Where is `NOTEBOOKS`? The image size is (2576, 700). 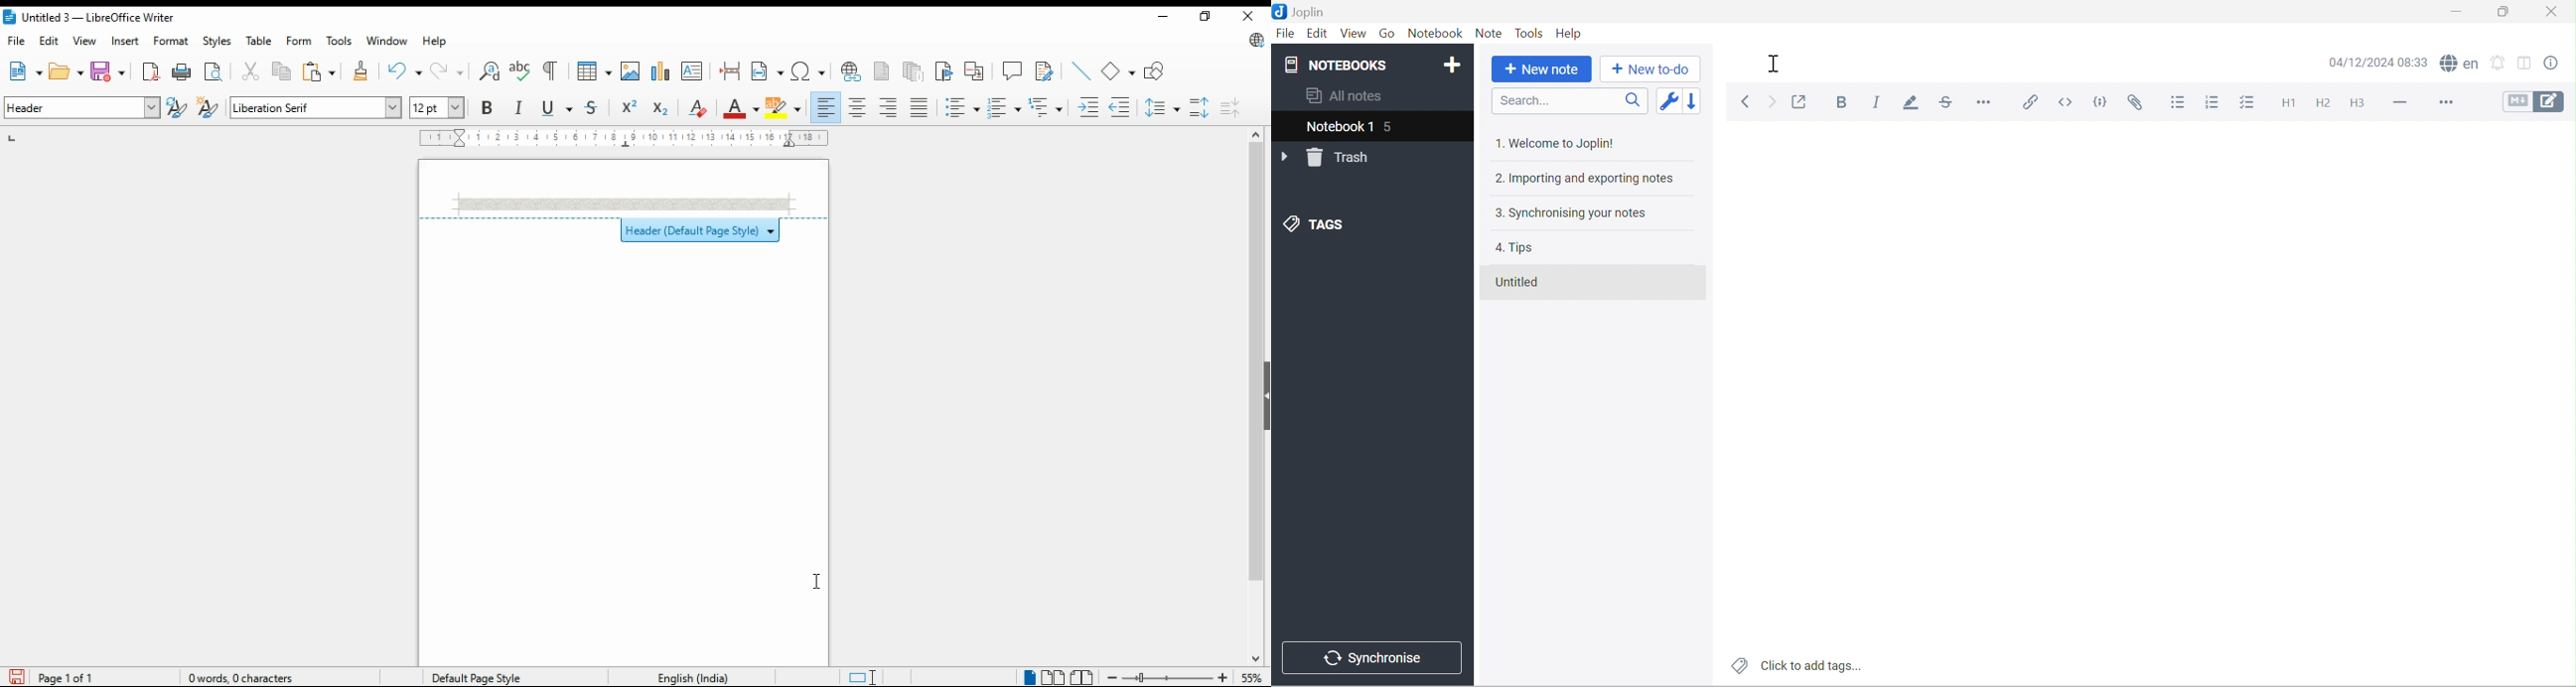
NOTEBOOKS is located at coordinates (1340, 63).